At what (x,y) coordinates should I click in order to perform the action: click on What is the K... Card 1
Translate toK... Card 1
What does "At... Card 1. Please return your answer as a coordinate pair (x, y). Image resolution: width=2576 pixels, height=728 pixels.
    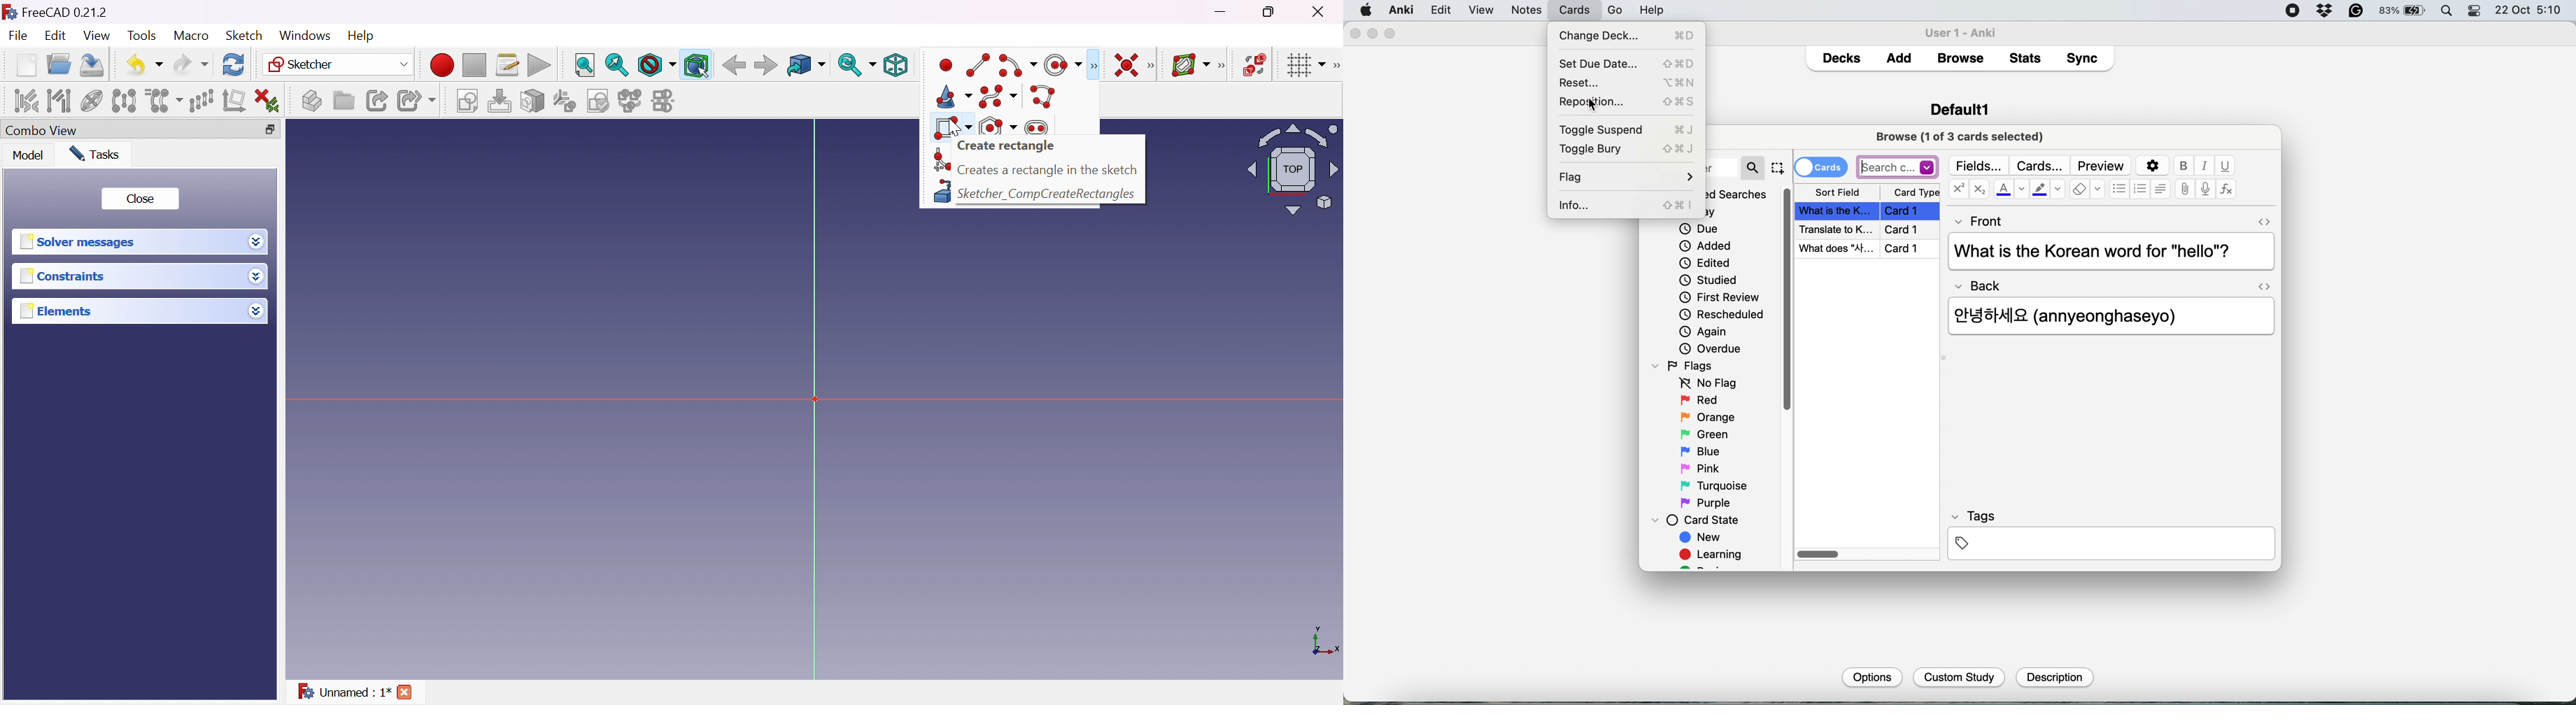
    Looking at the image, I should click on (1869, 230).